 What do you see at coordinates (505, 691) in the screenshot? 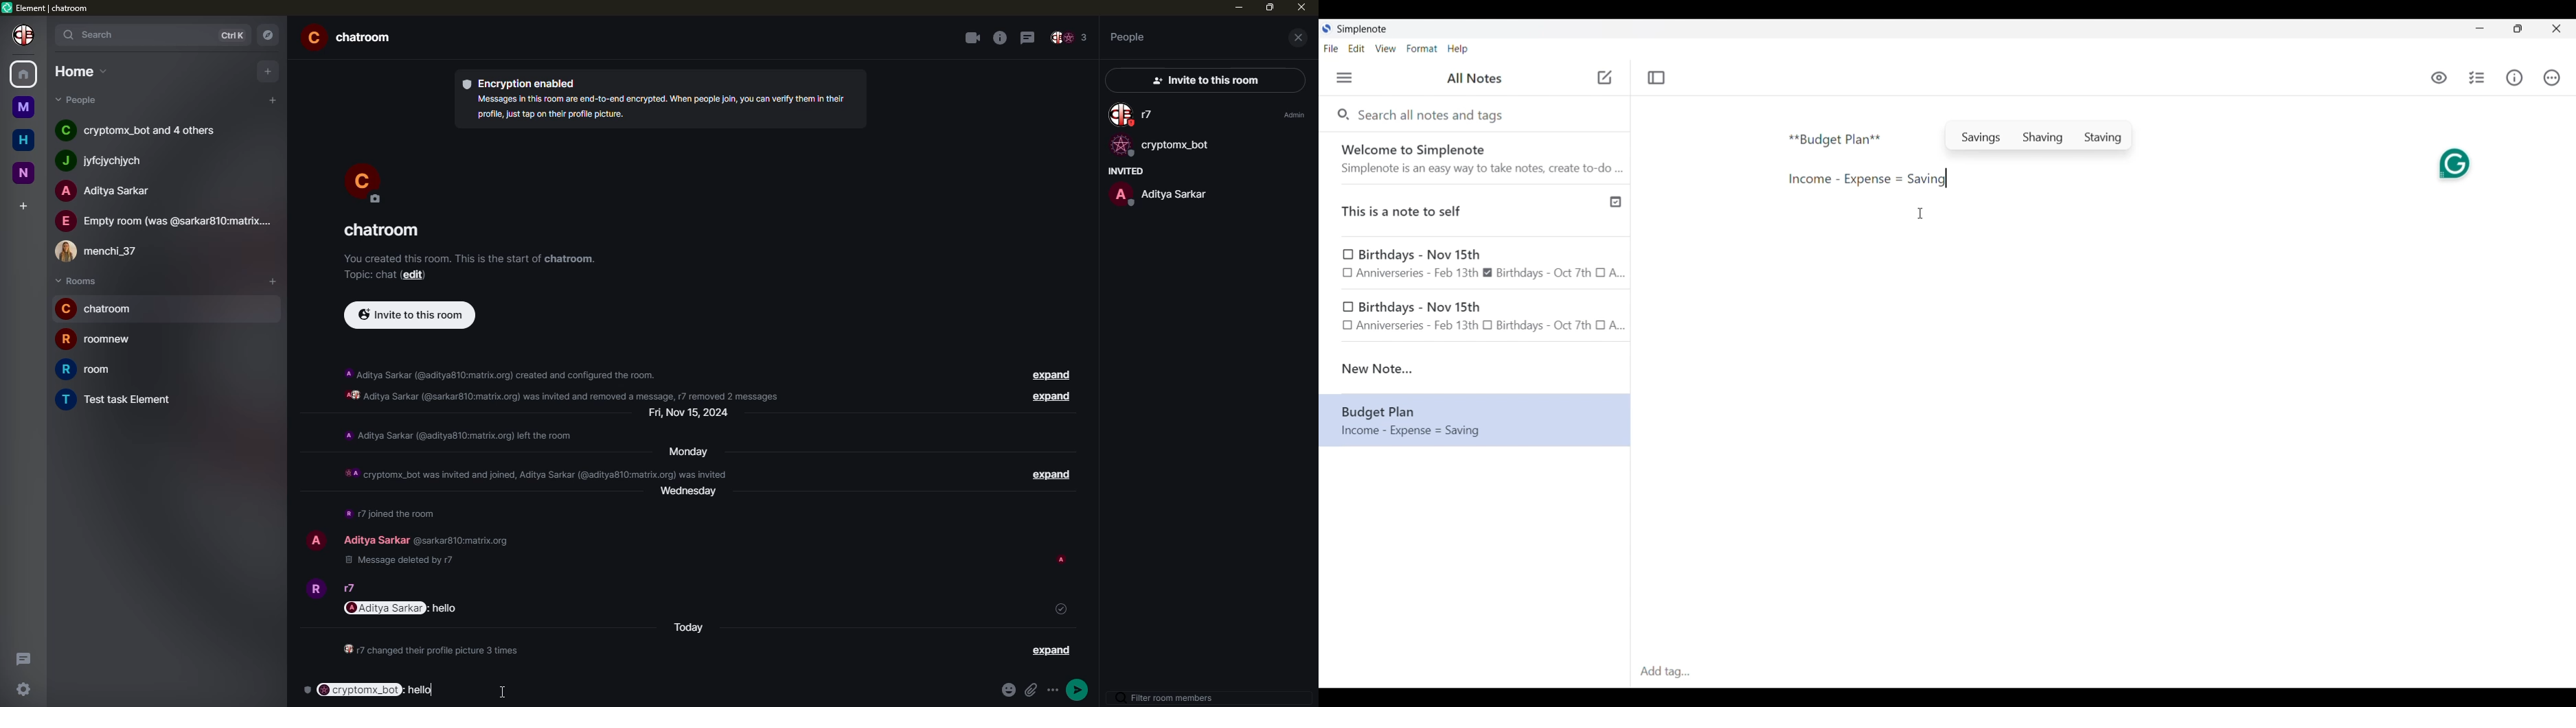
I see `cursor` at bounding box center [505, 691].